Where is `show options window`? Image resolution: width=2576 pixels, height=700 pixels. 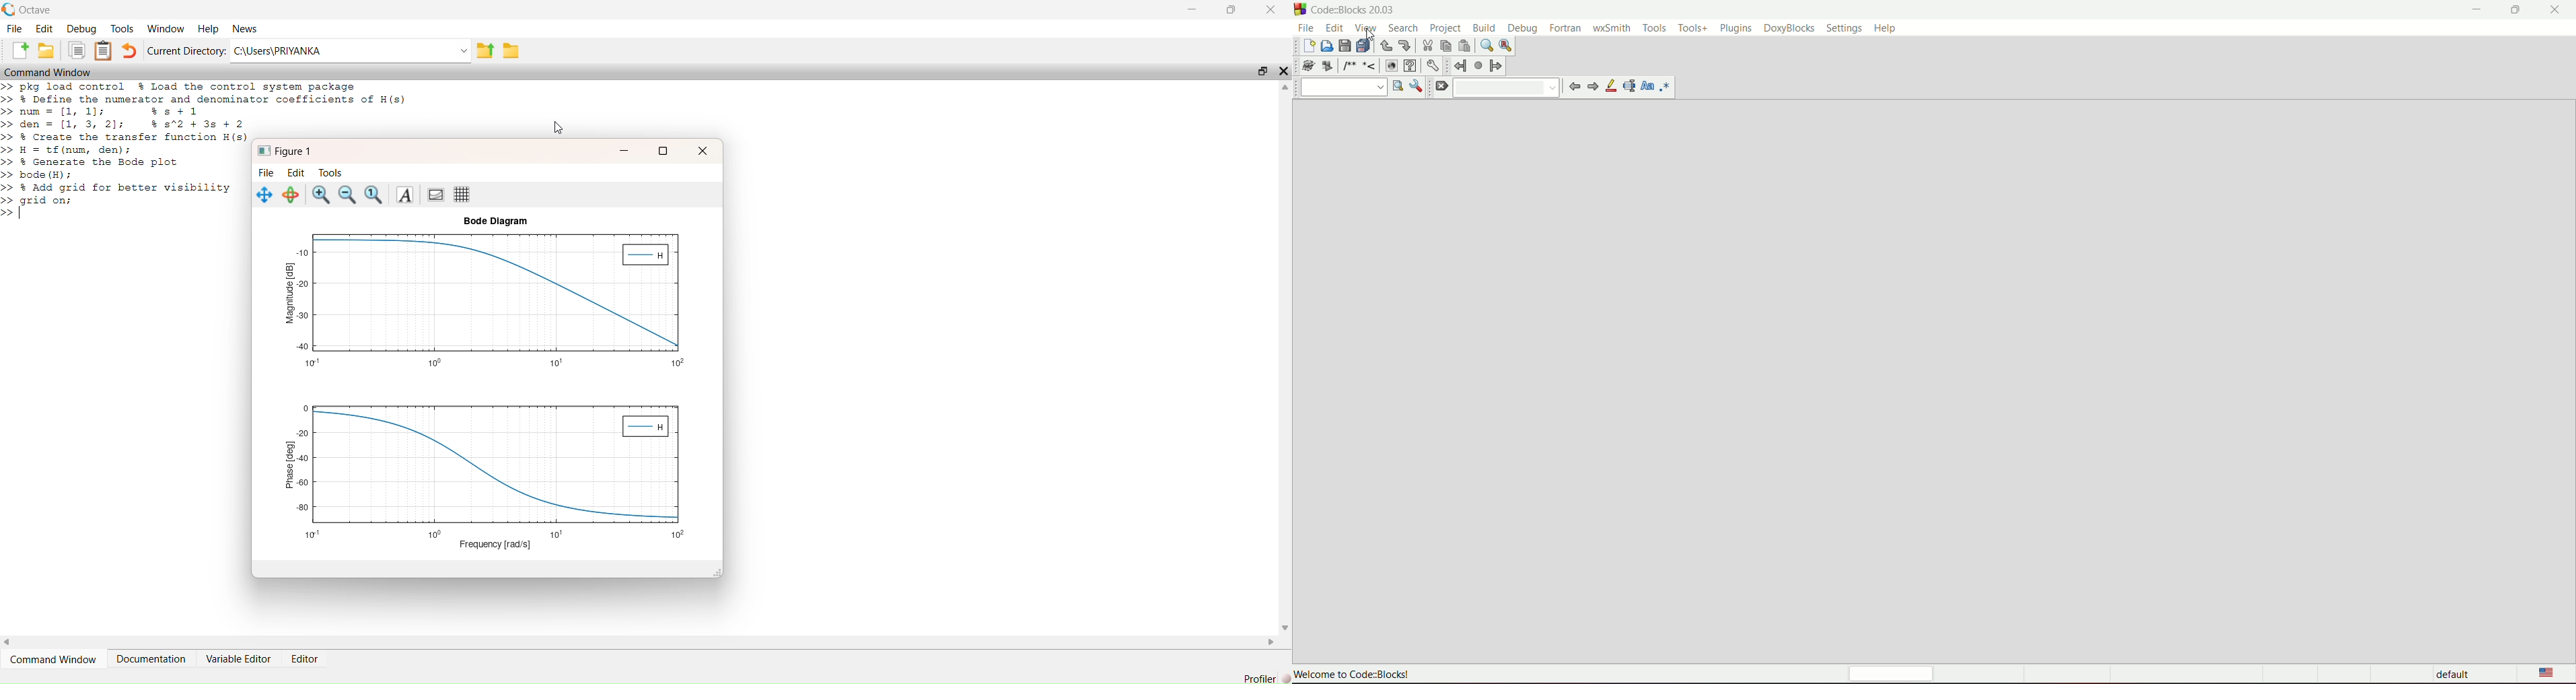 show options window is located at coordinates (1418, 87).